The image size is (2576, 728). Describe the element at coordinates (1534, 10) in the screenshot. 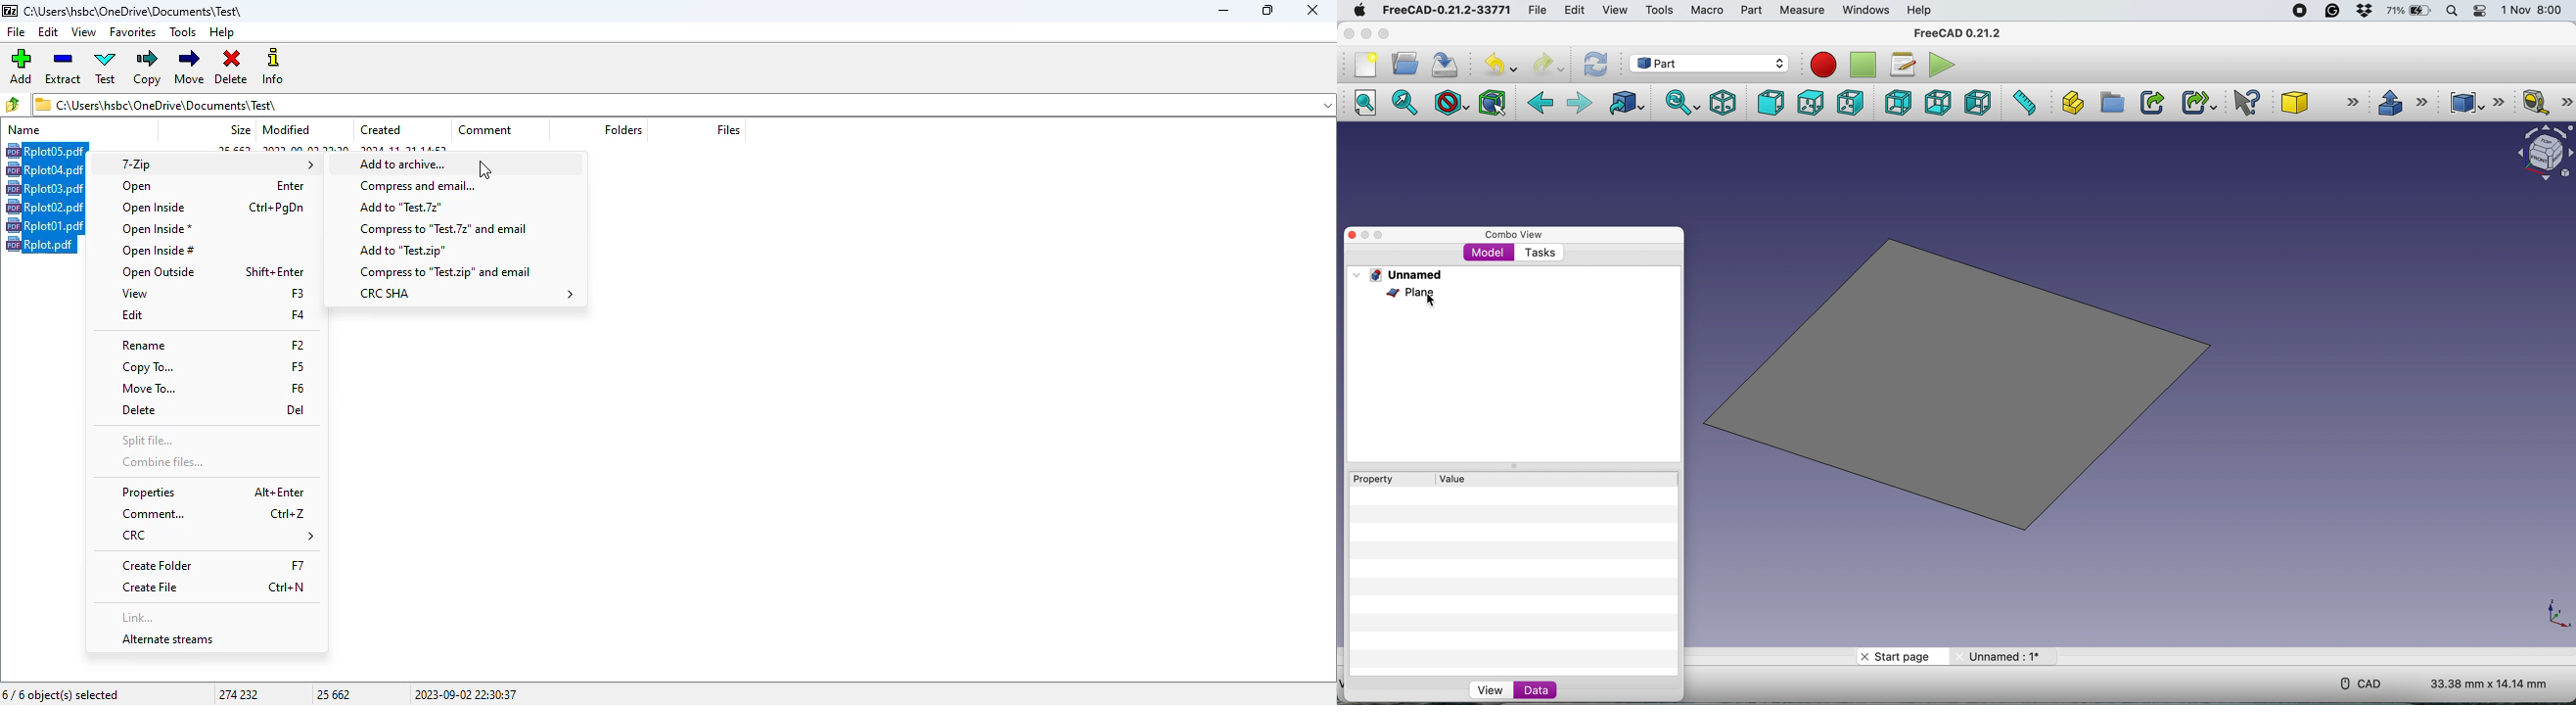

I see `file` at that location.